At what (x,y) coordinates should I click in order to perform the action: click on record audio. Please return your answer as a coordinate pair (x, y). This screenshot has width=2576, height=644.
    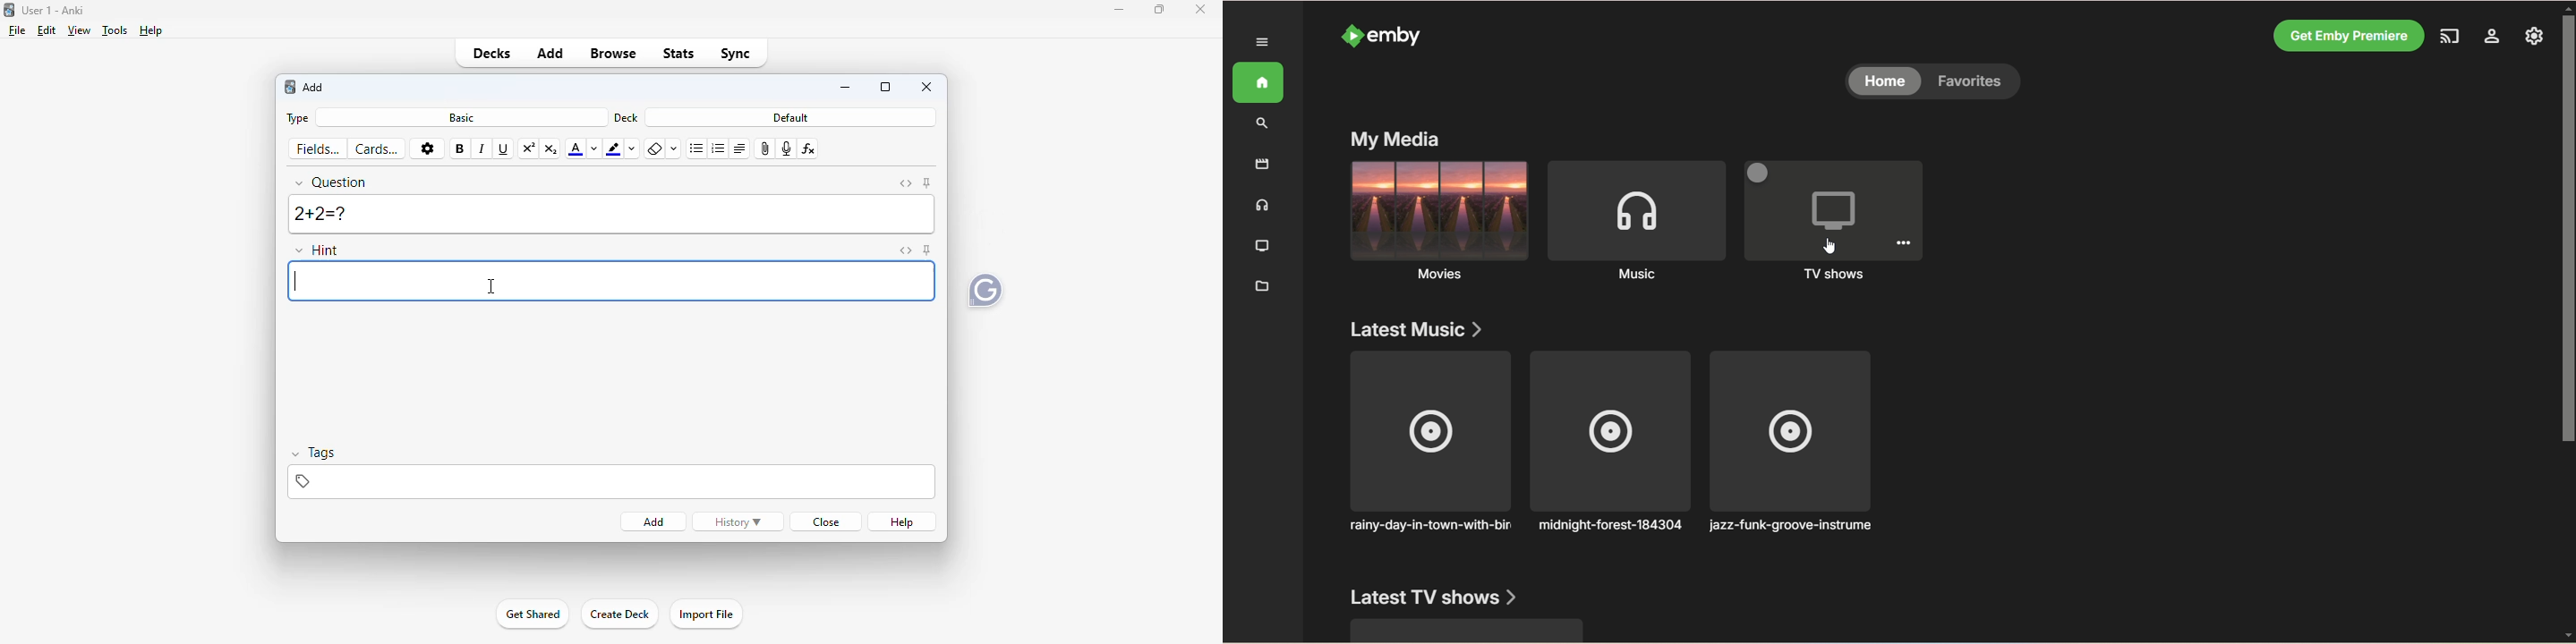
    Looking at the image, I should click on (787, 148).